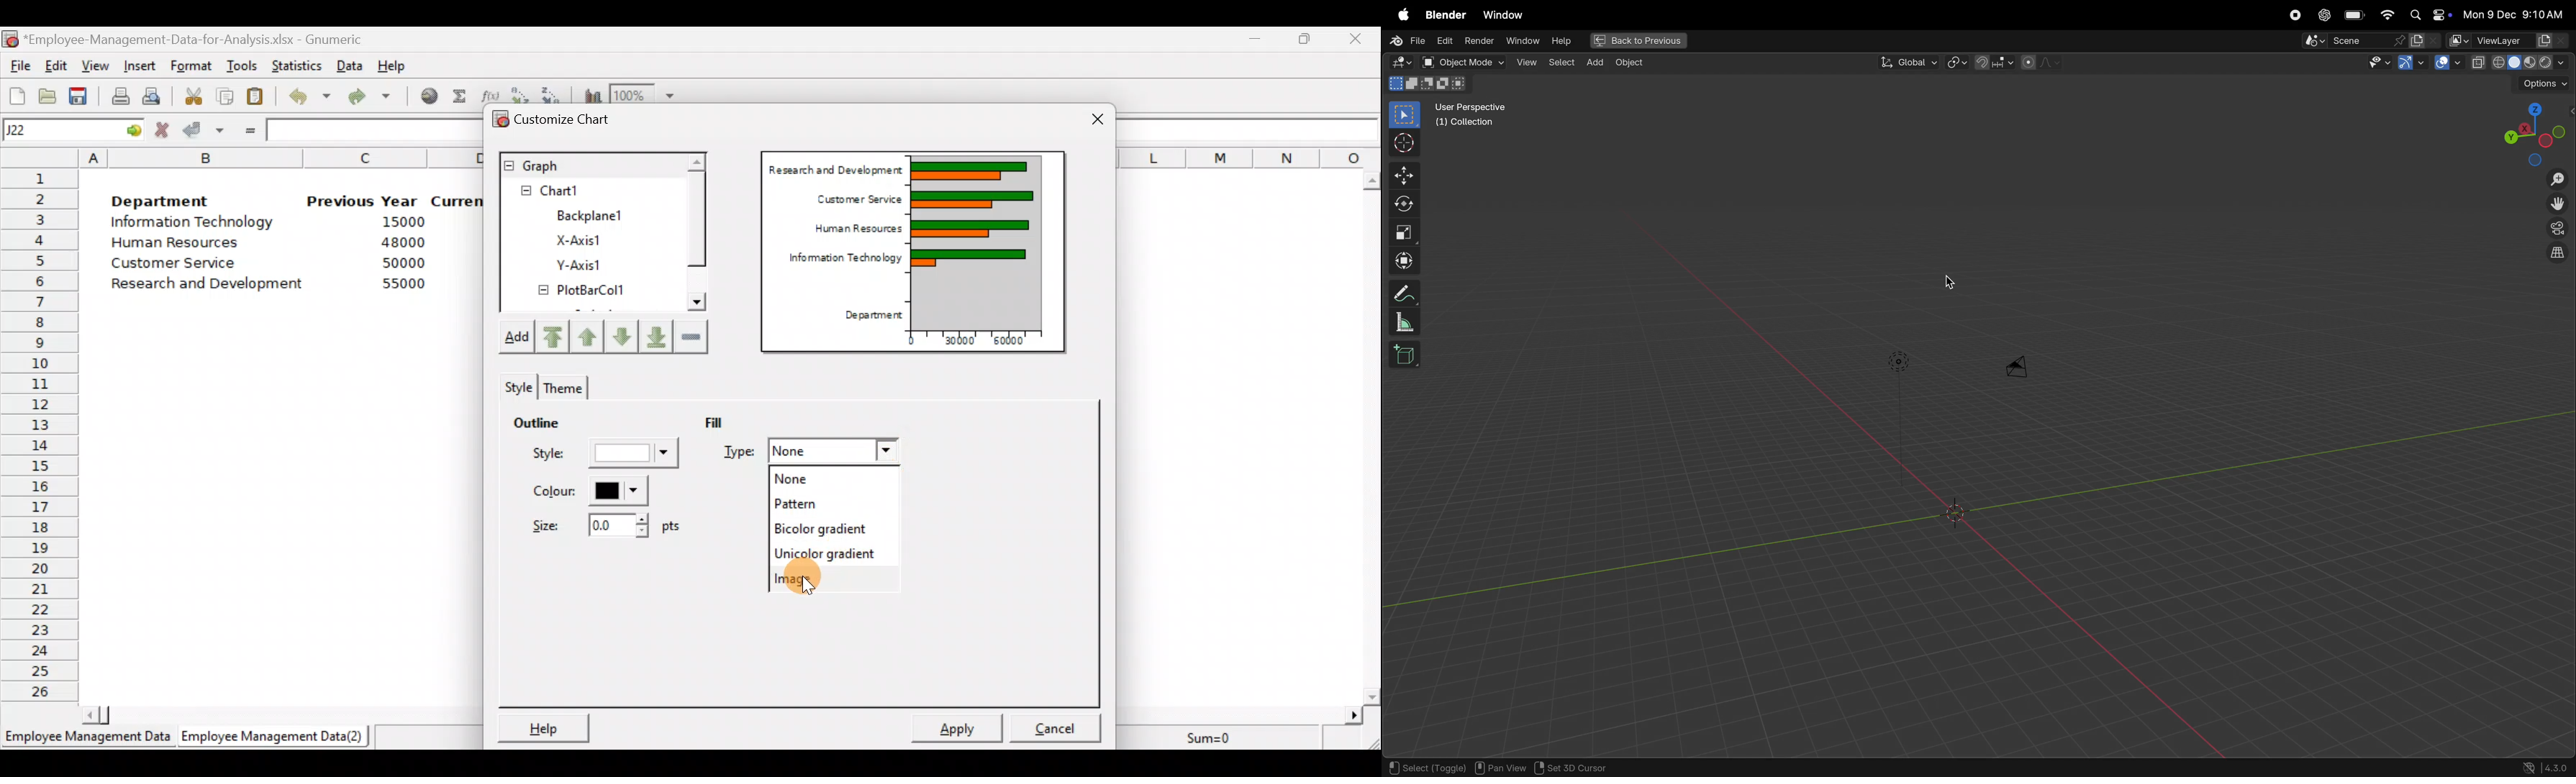 The height and width of the screenshot is (784, 2576). What do you see at coordinates (2557, 254) in the screenshot?
I see `orthogonal perspective` at bounding box center [2557, 254].